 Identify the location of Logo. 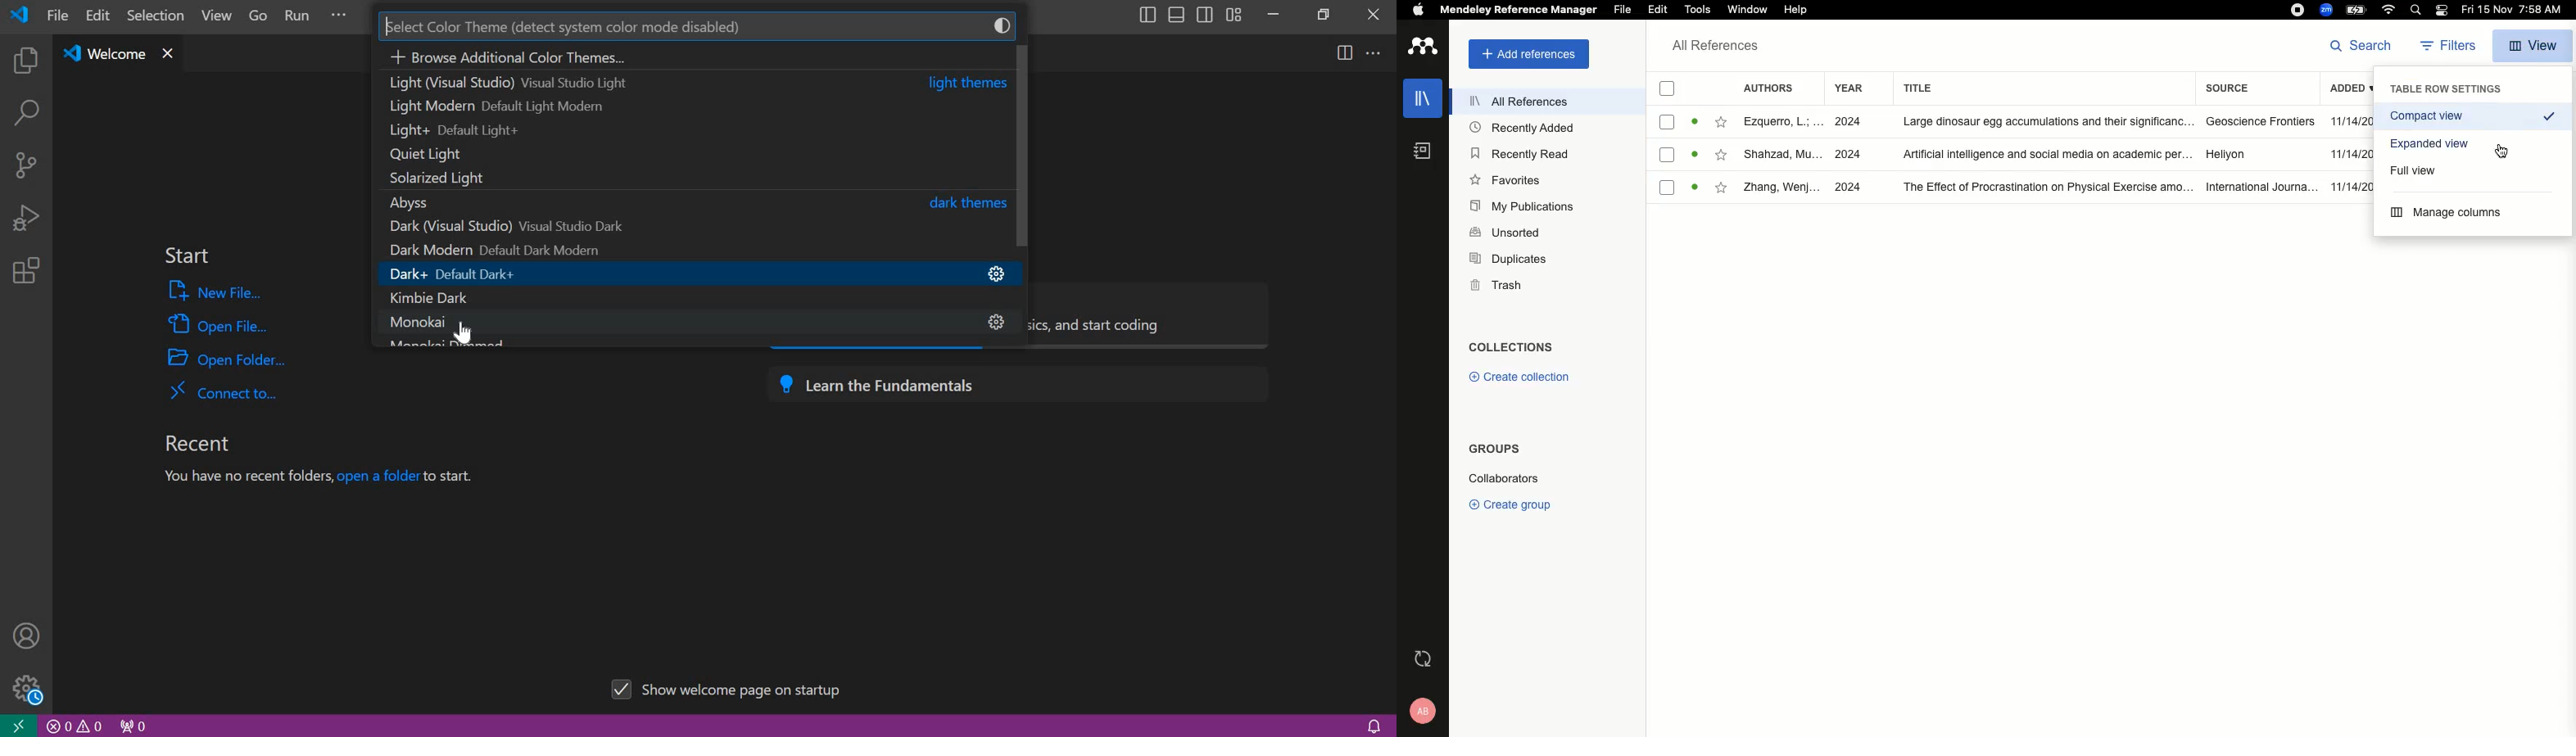
(1422, 47).